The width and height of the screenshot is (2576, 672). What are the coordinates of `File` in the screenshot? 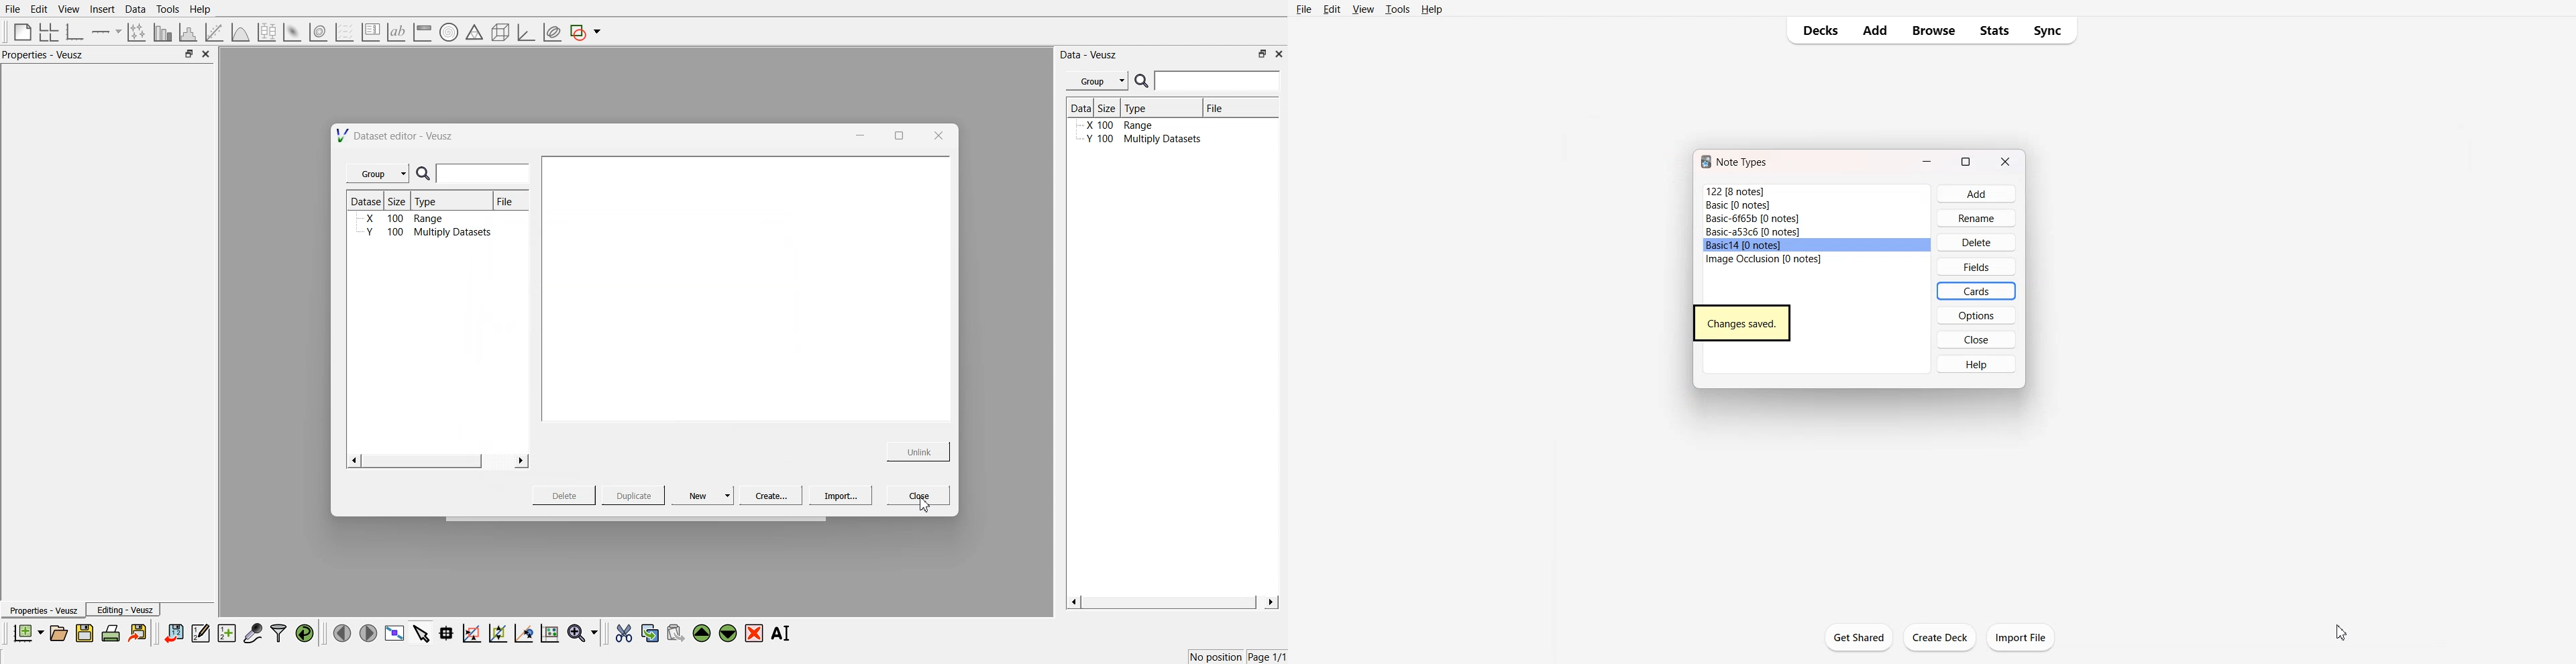 It's located at (1817, 219).